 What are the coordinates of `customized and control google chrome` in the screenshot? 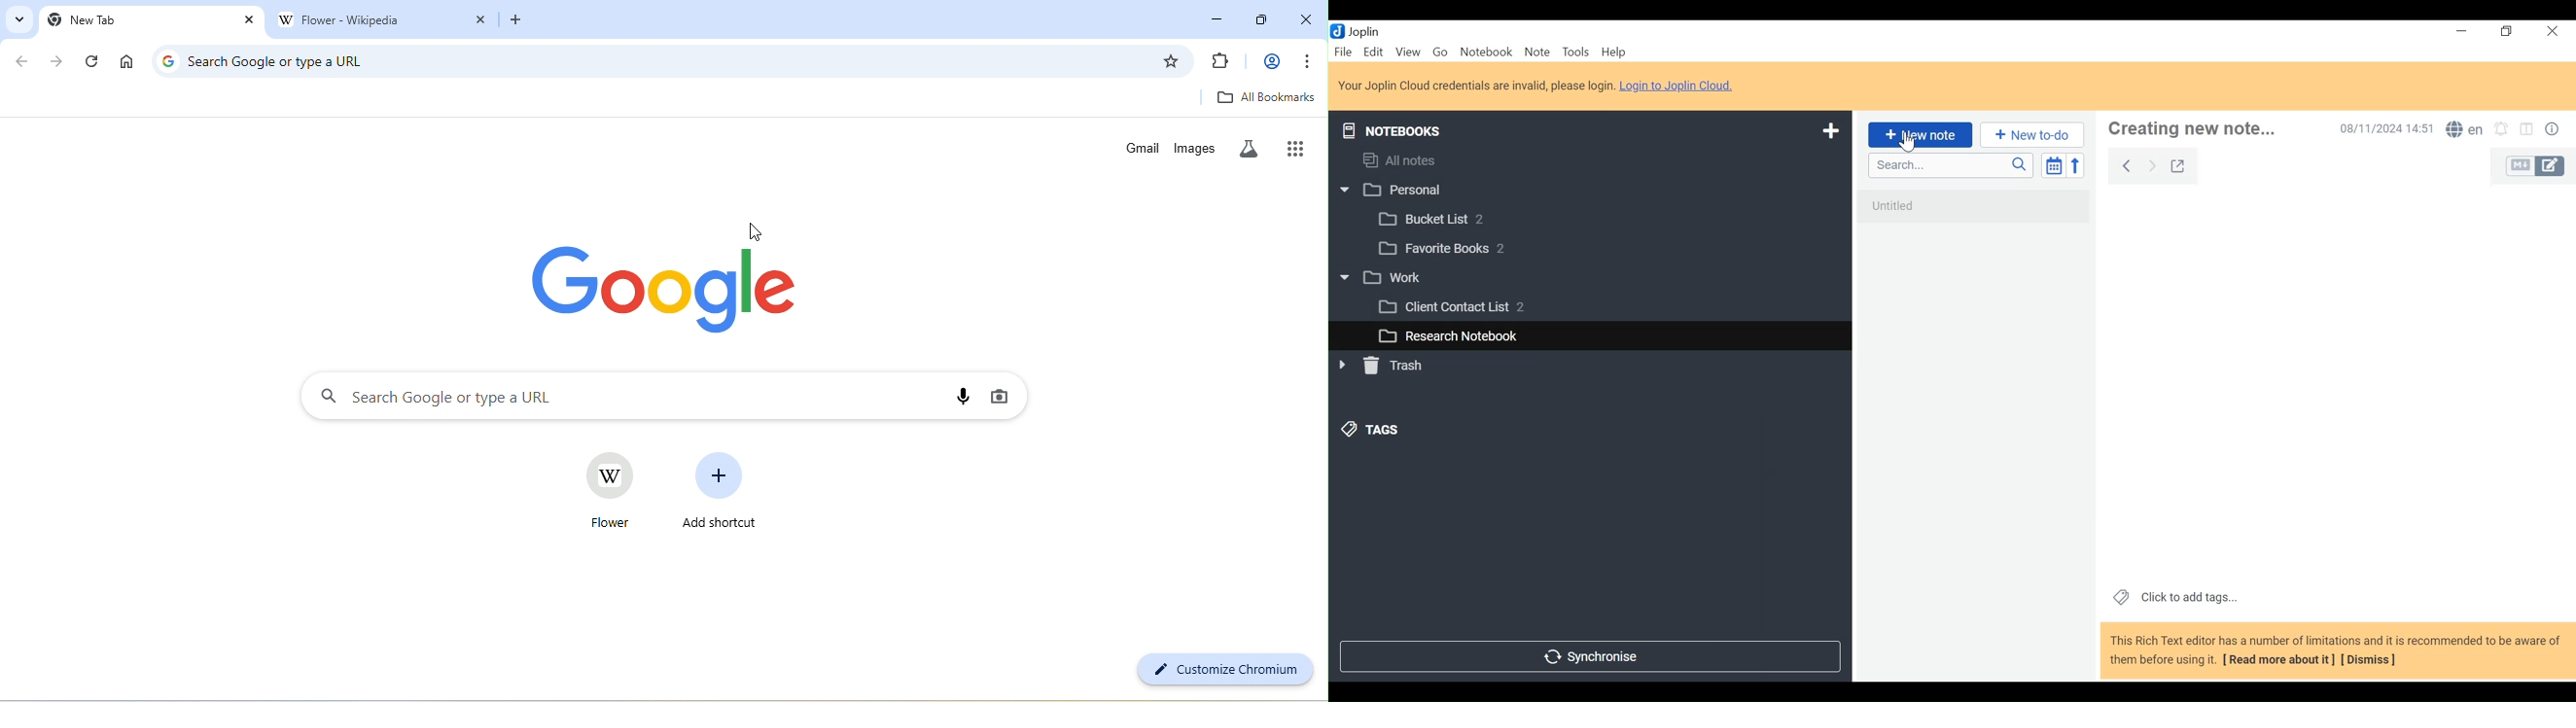 It's located at (1311, 61).